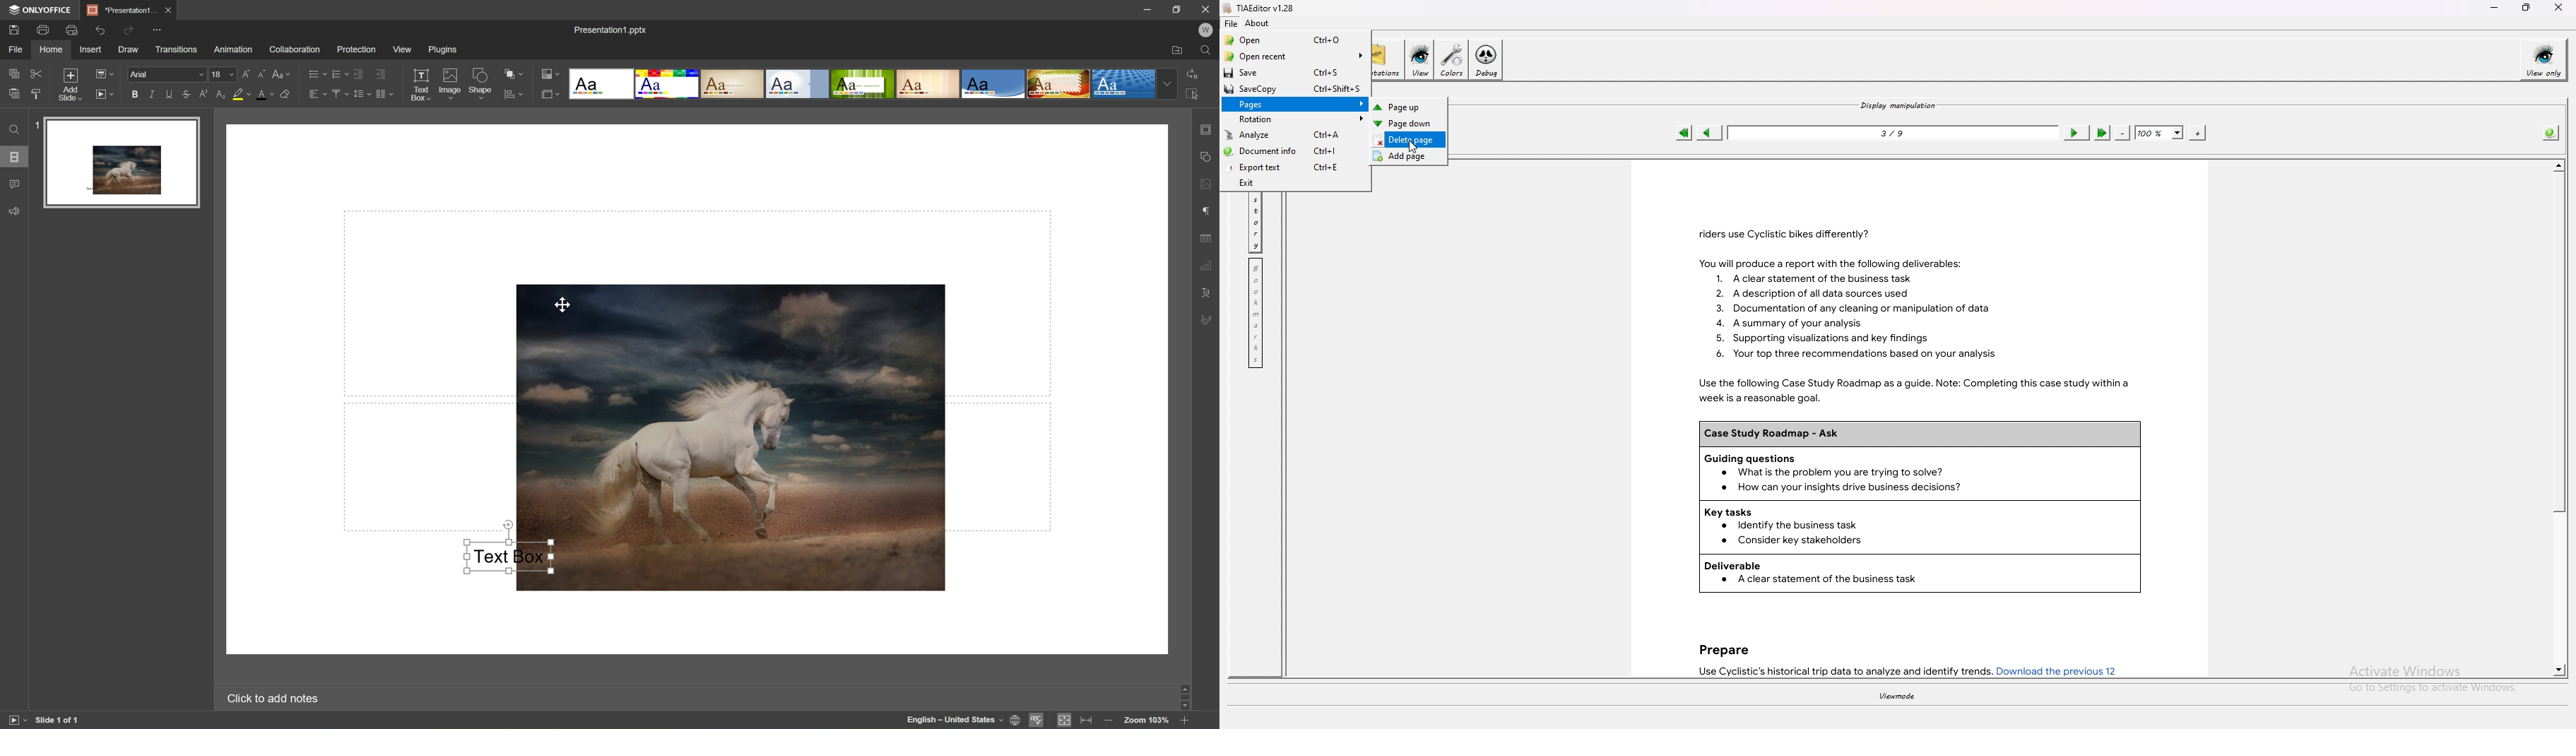 The image size is (2576, 756). I want to click on Animation, so click(235, 50).